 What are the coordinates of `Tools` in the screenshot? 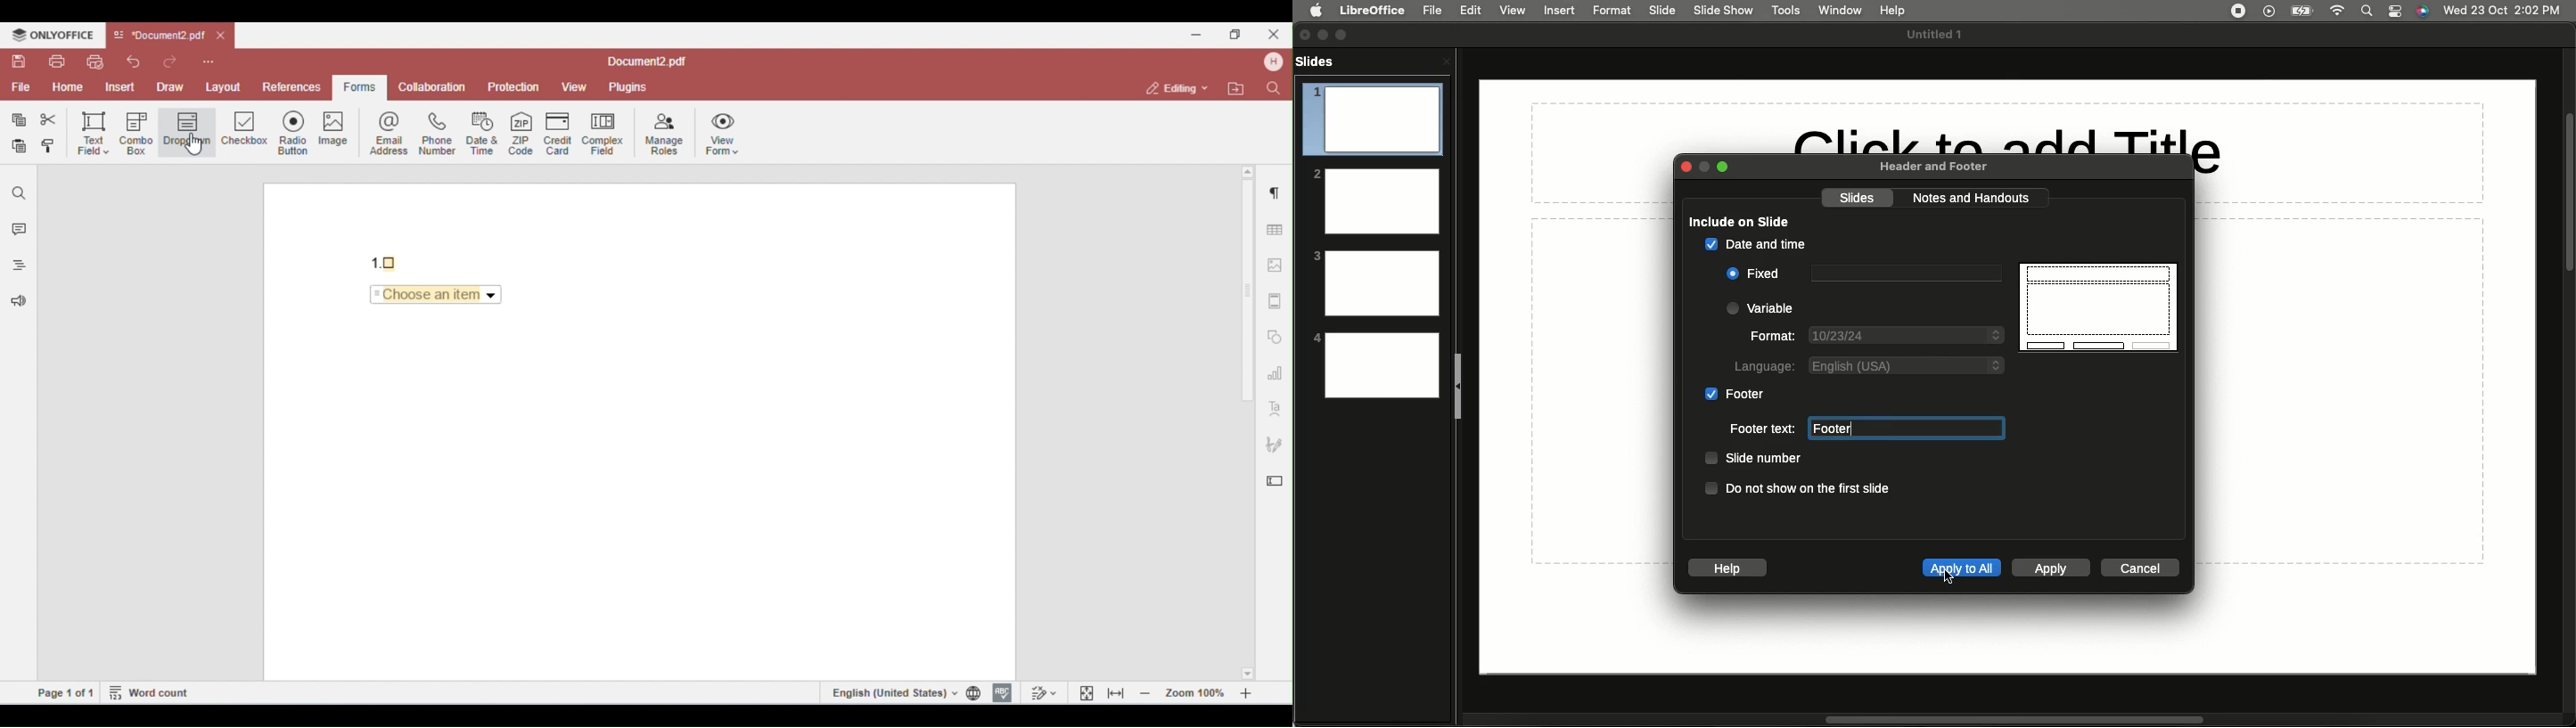 It's located at (1785, 11).